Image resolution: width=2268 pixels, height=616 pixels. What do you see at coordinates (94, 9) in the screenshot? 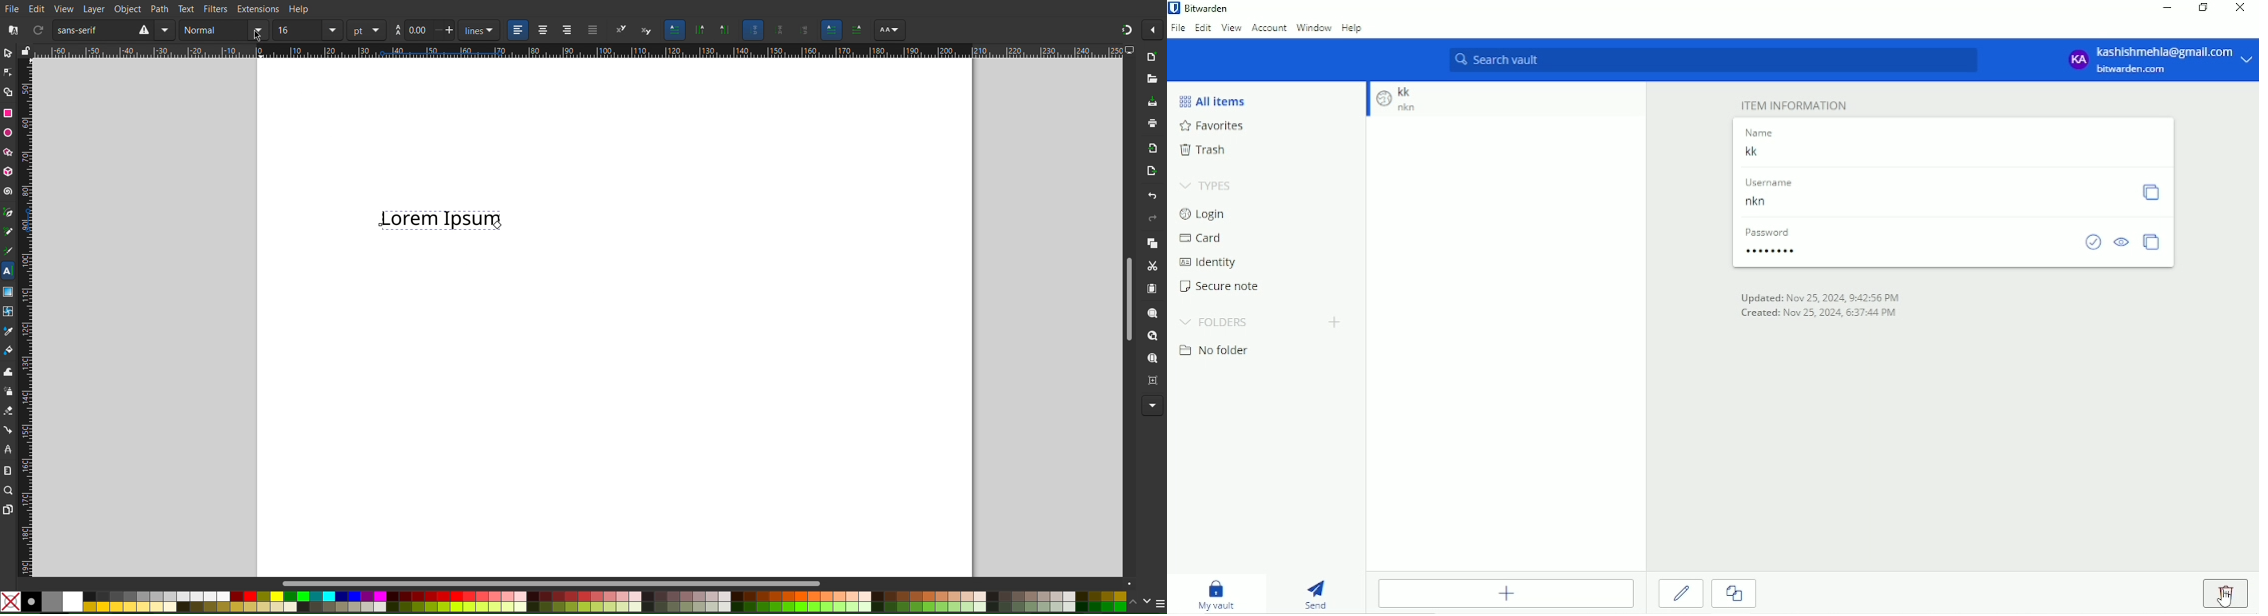
I see `Layer` at bounding box center [94, 9].